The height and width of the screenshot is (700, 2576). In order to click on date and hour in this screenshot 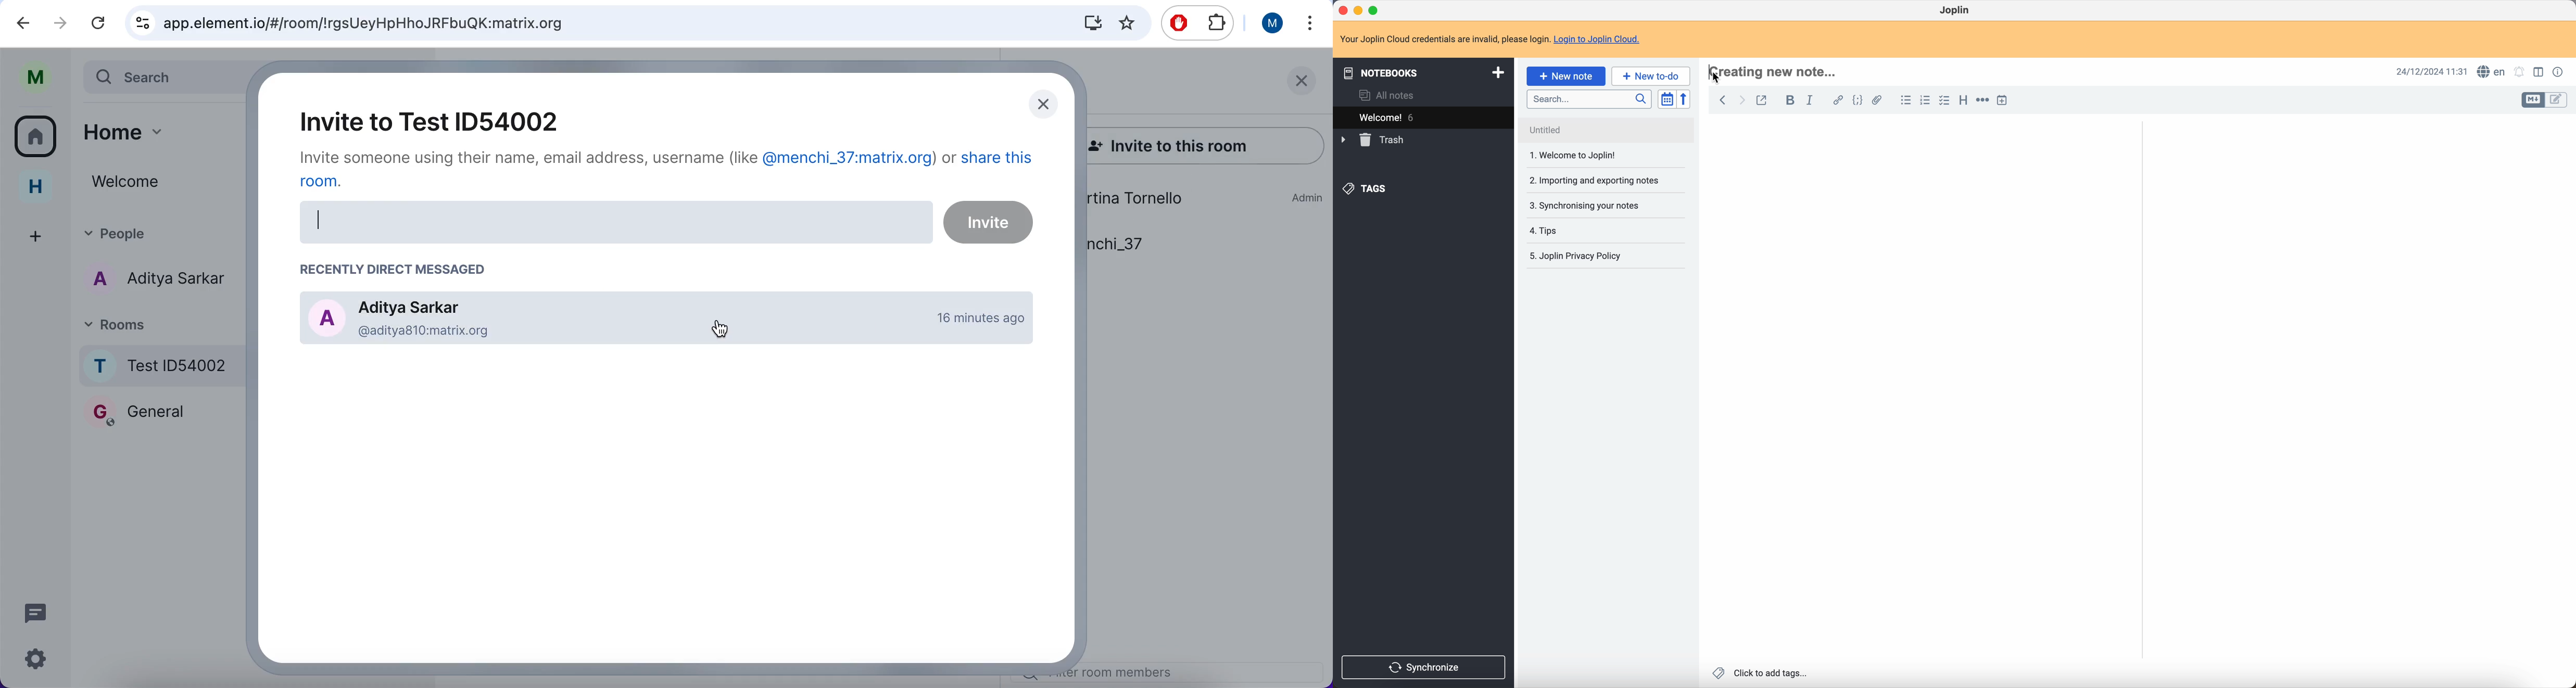, I will do `click(2431, 71)`.